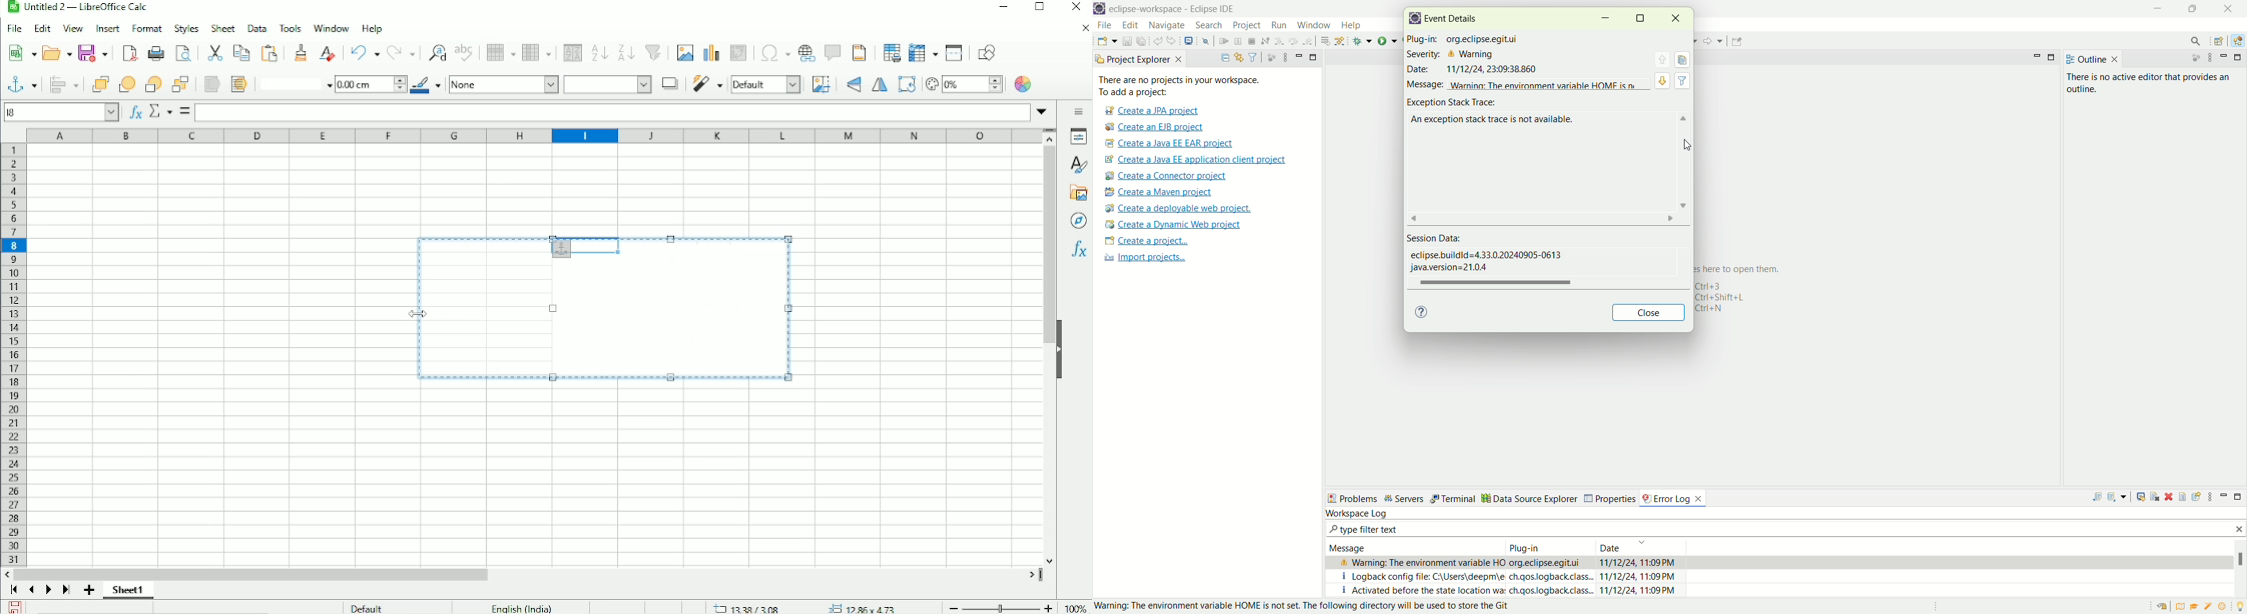 This screenshot has width=2268, height=616. Describe the element at coordinates (372, 28) in the screenshot. I see `Help` at that location.